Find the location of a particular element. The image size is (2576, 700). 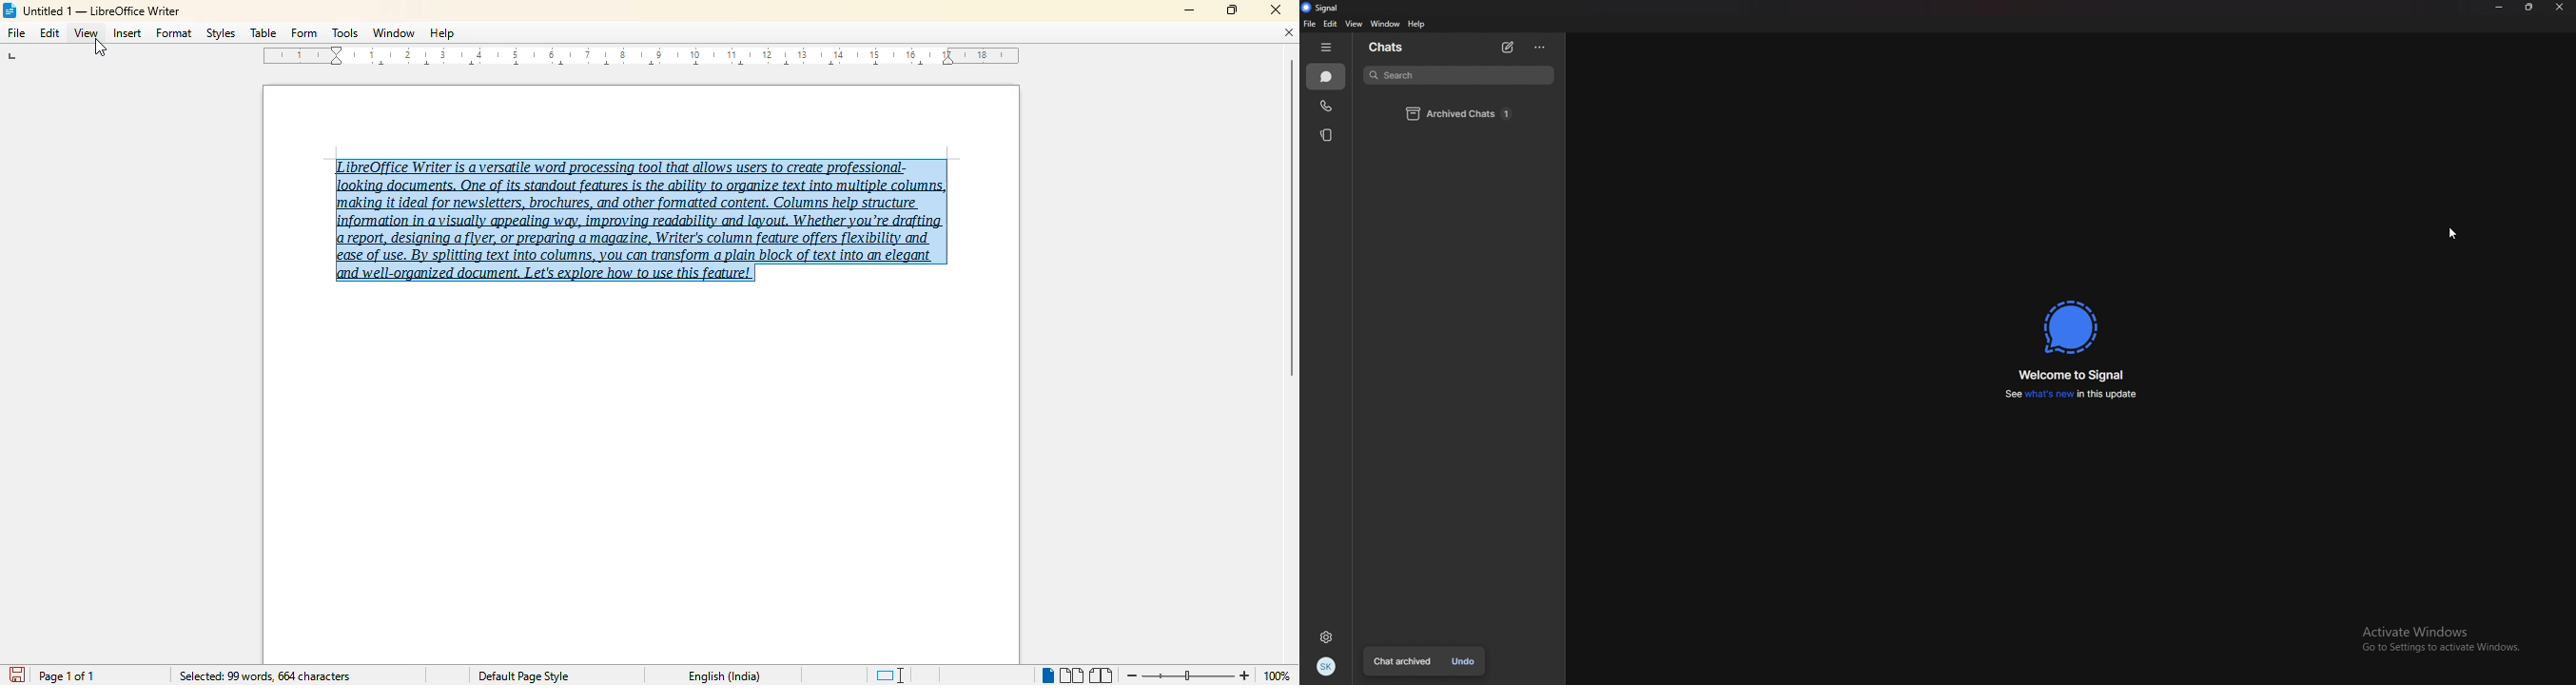

 LibreOffice Writer is a versatile word processing tool that allows users to create professional-‘making it ideal for newsletters, brochures, and other formatted content, Columns help structure report, designing a flyer, or preparing a magazine, Writer's column feature offers flexibility and ease of use. By splitting text into columns, you can transform a plain block of text into an elegant and well-organized document. Let's explore how to use this feature! (text selected) is located at coordinates (643, 218).